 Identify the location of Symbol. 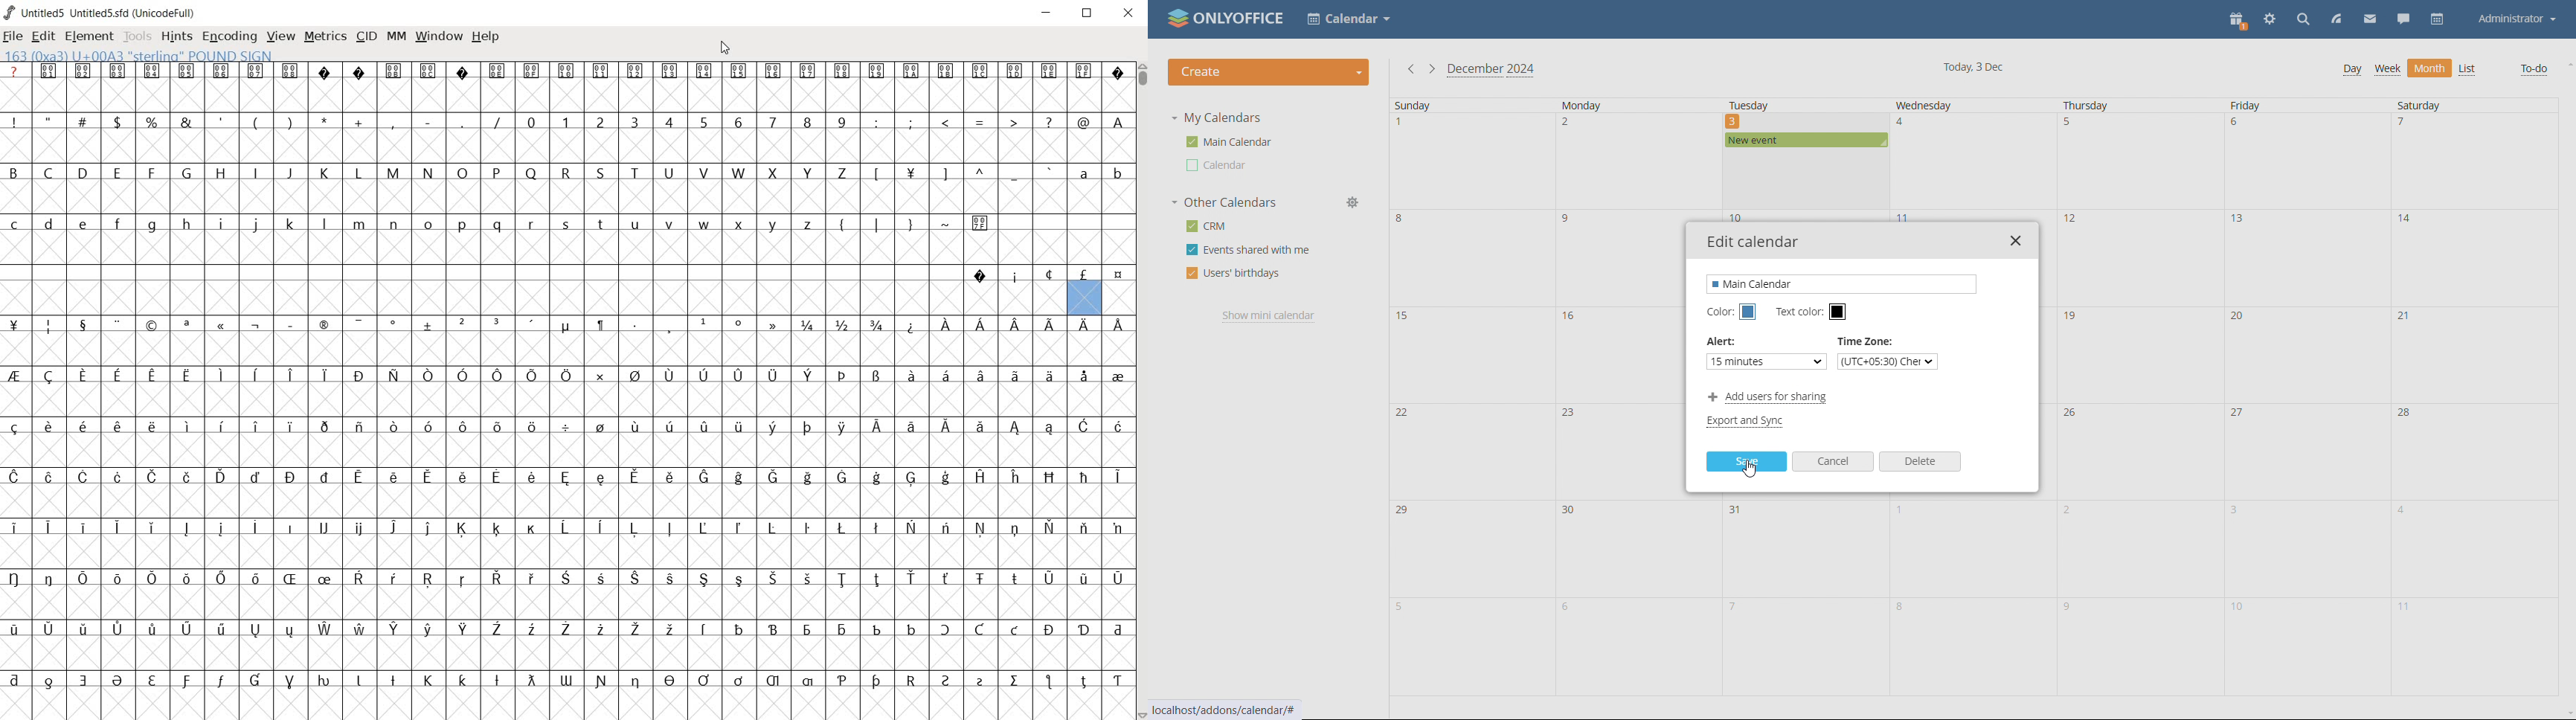
(982, 222).